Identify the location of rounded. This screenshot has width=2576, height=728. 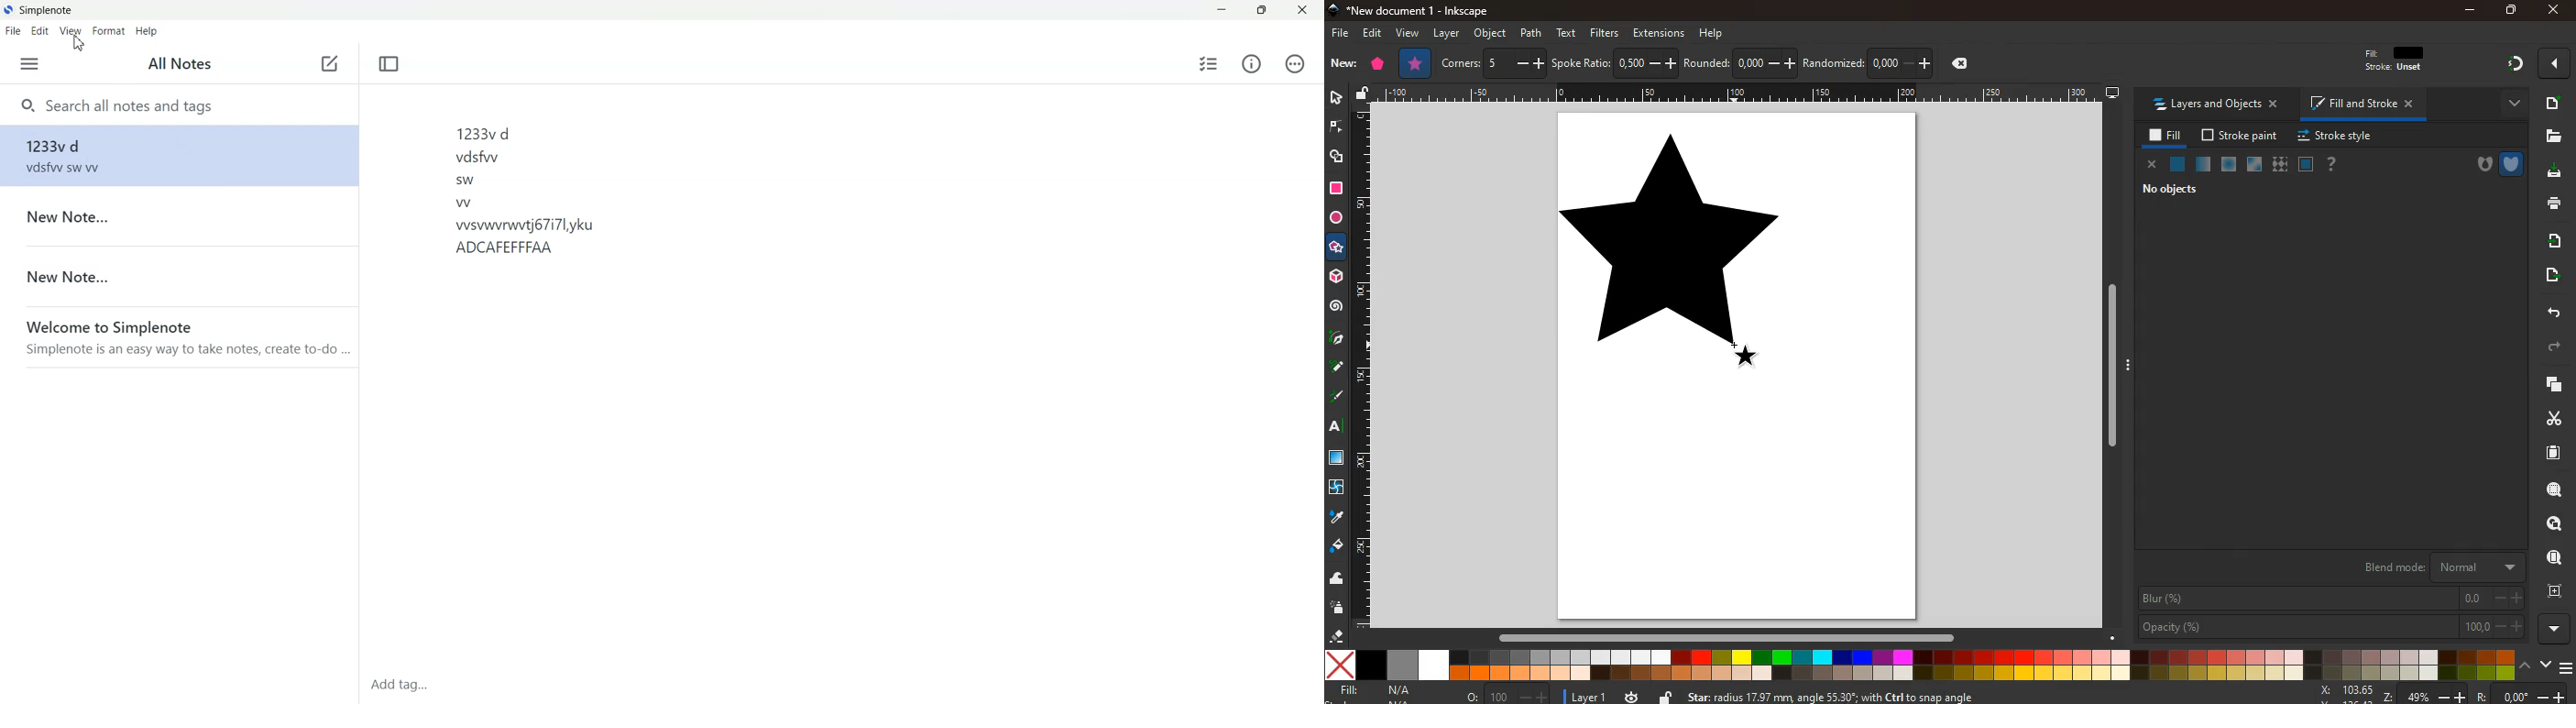
(1740, 61).